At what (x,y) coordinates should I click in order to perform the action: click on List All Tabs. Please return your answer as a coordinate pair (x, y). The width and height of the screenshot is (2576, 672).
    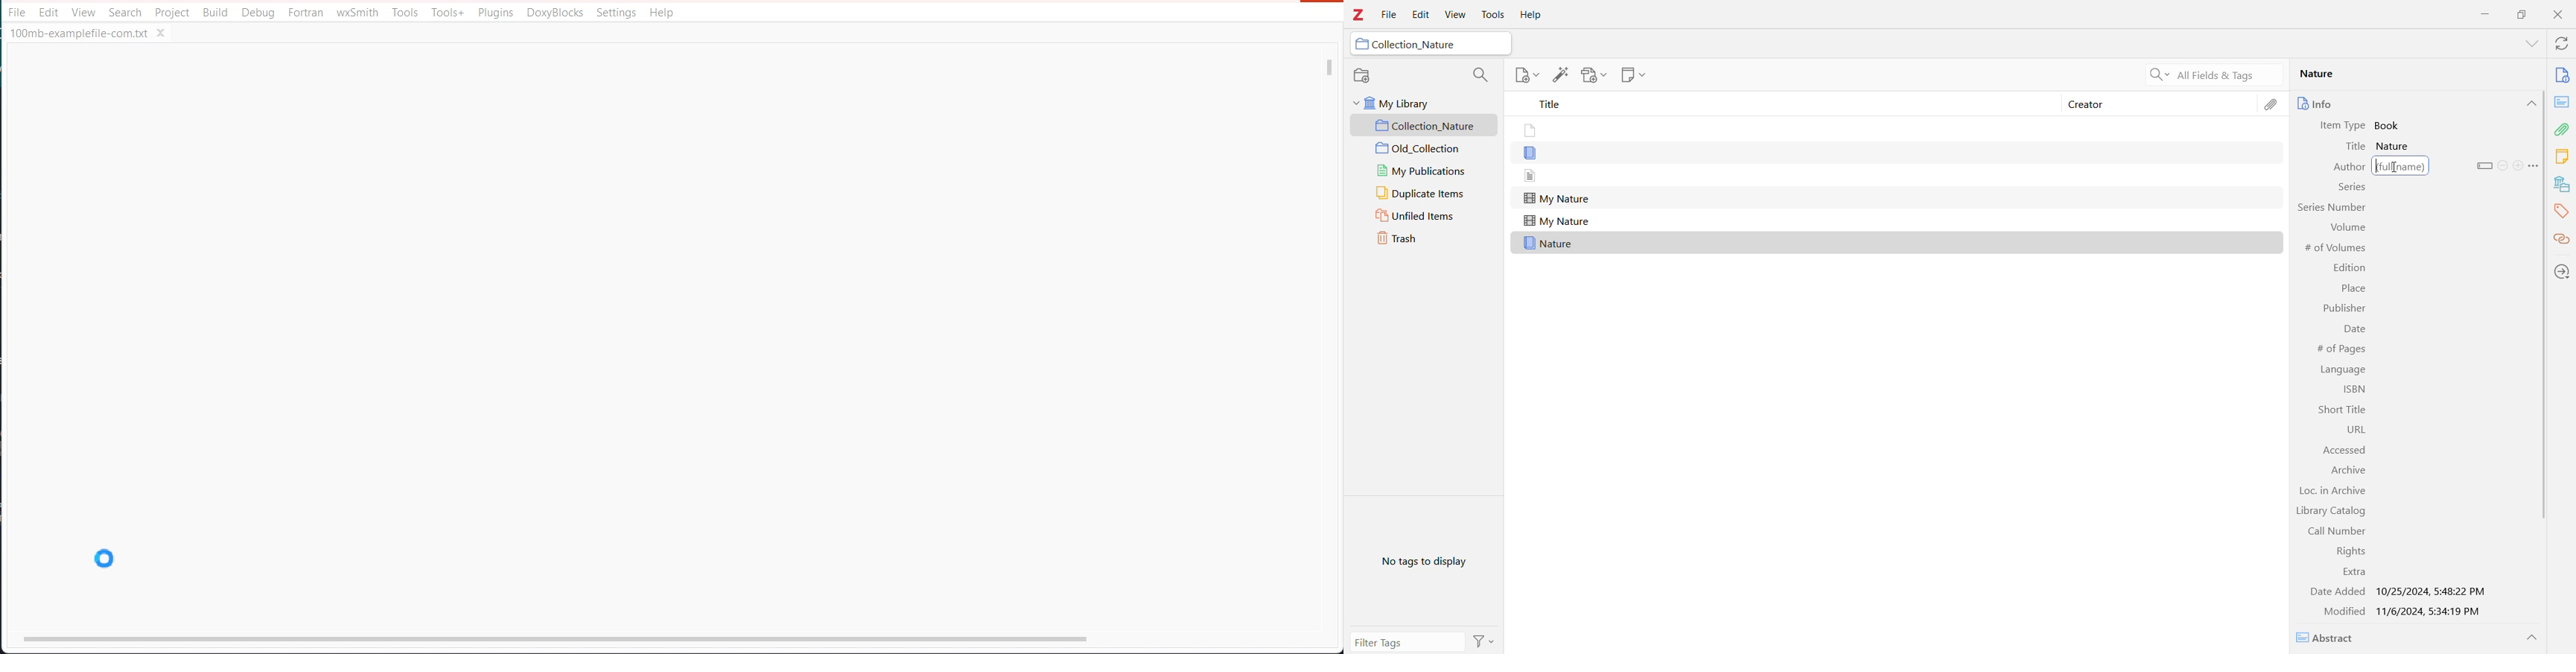
    Looking at the image, I should click on (2528, 45).